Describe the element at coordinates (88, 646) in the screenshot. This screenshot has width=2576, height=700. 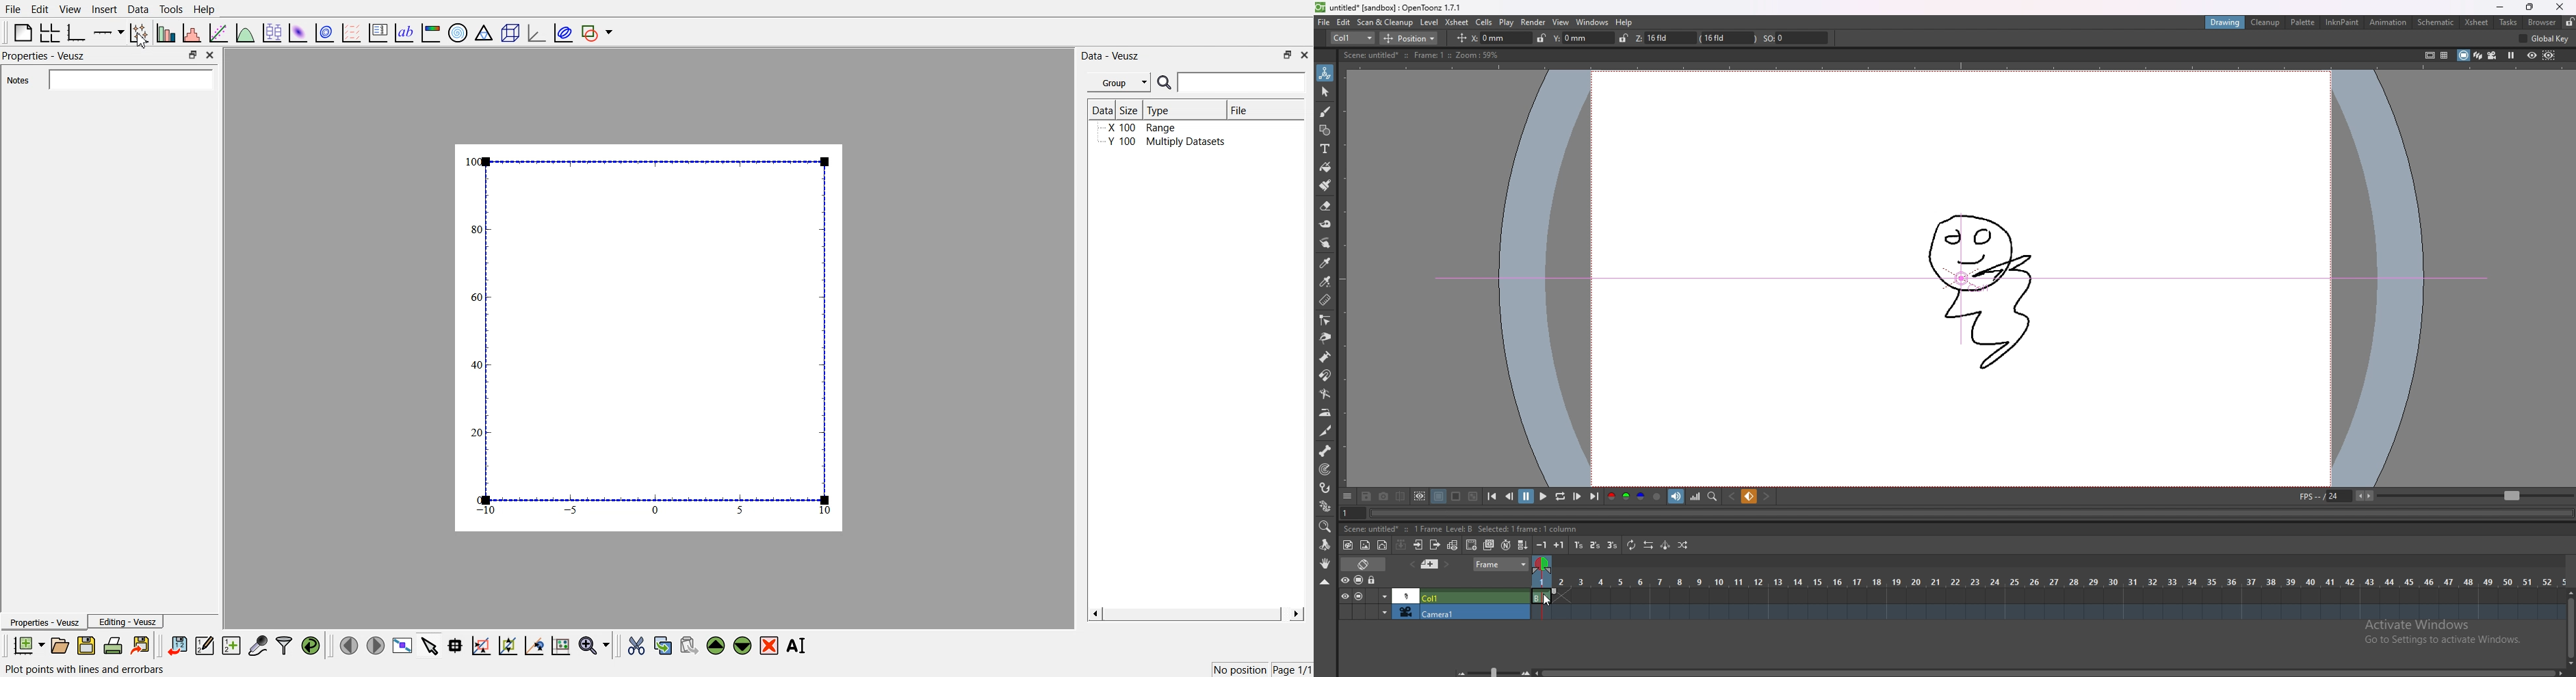
I see `save` at that location.